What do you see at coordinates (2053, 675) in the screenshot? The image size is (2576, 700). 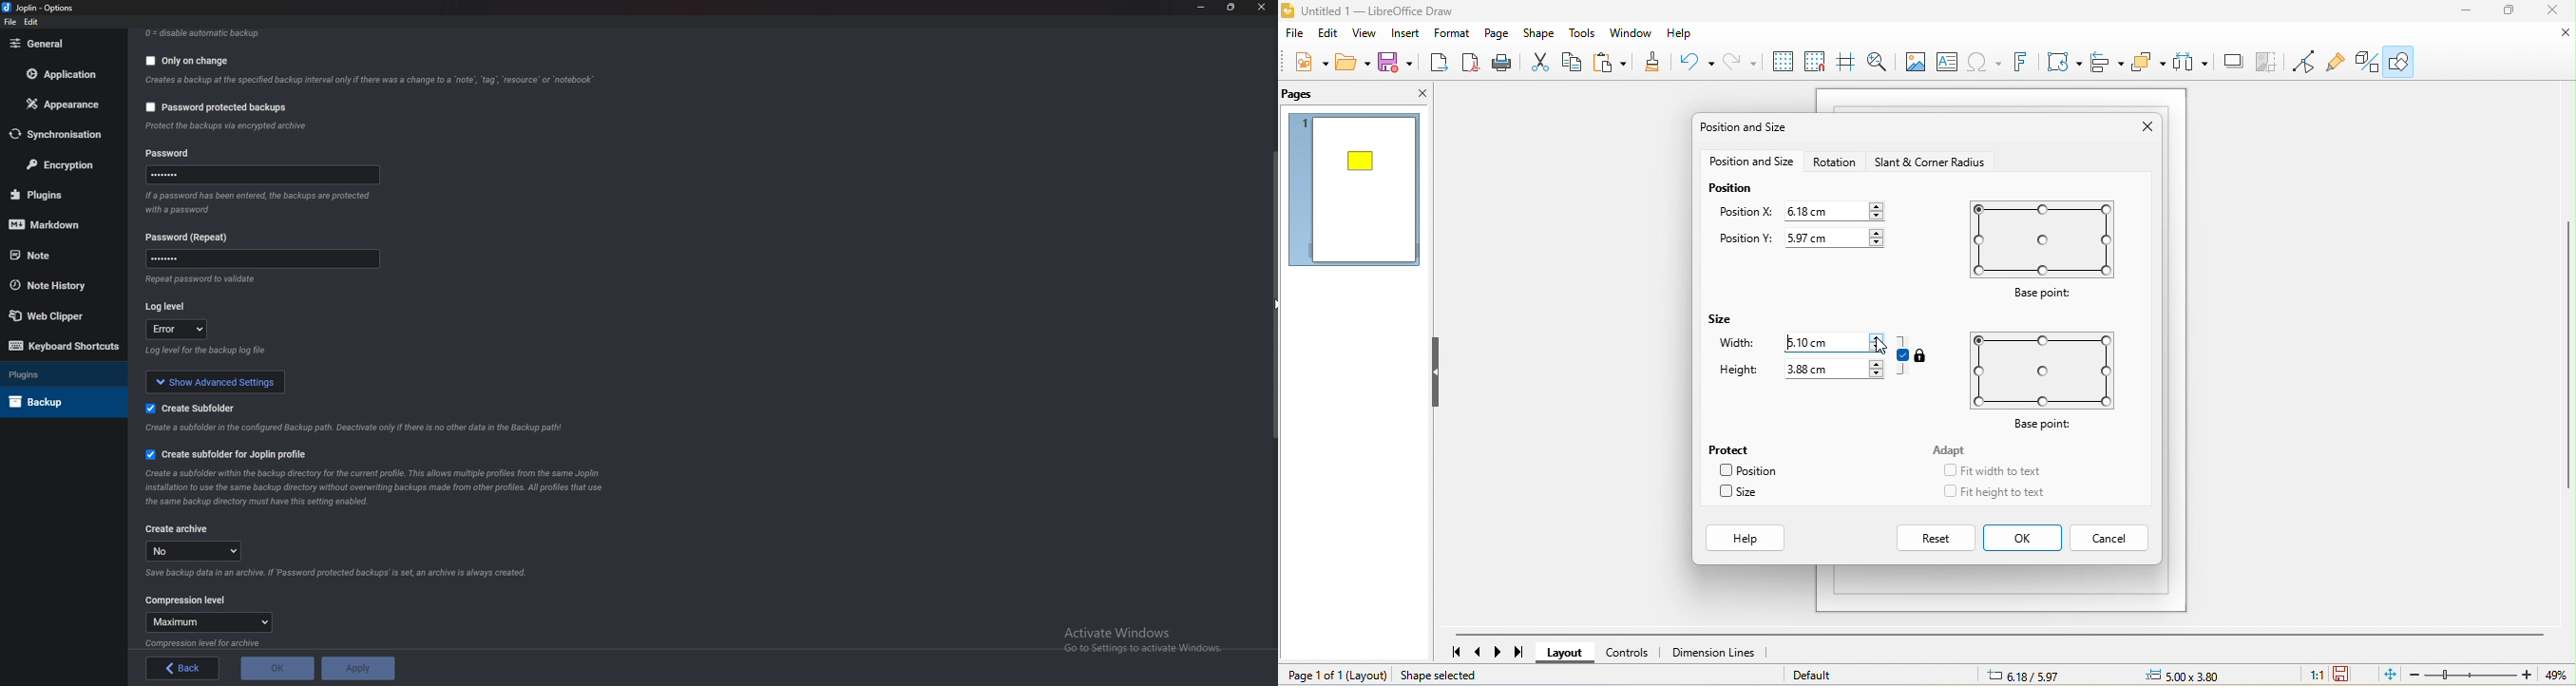 I see `8.29/7.64` at bounding box center [2053, 675].